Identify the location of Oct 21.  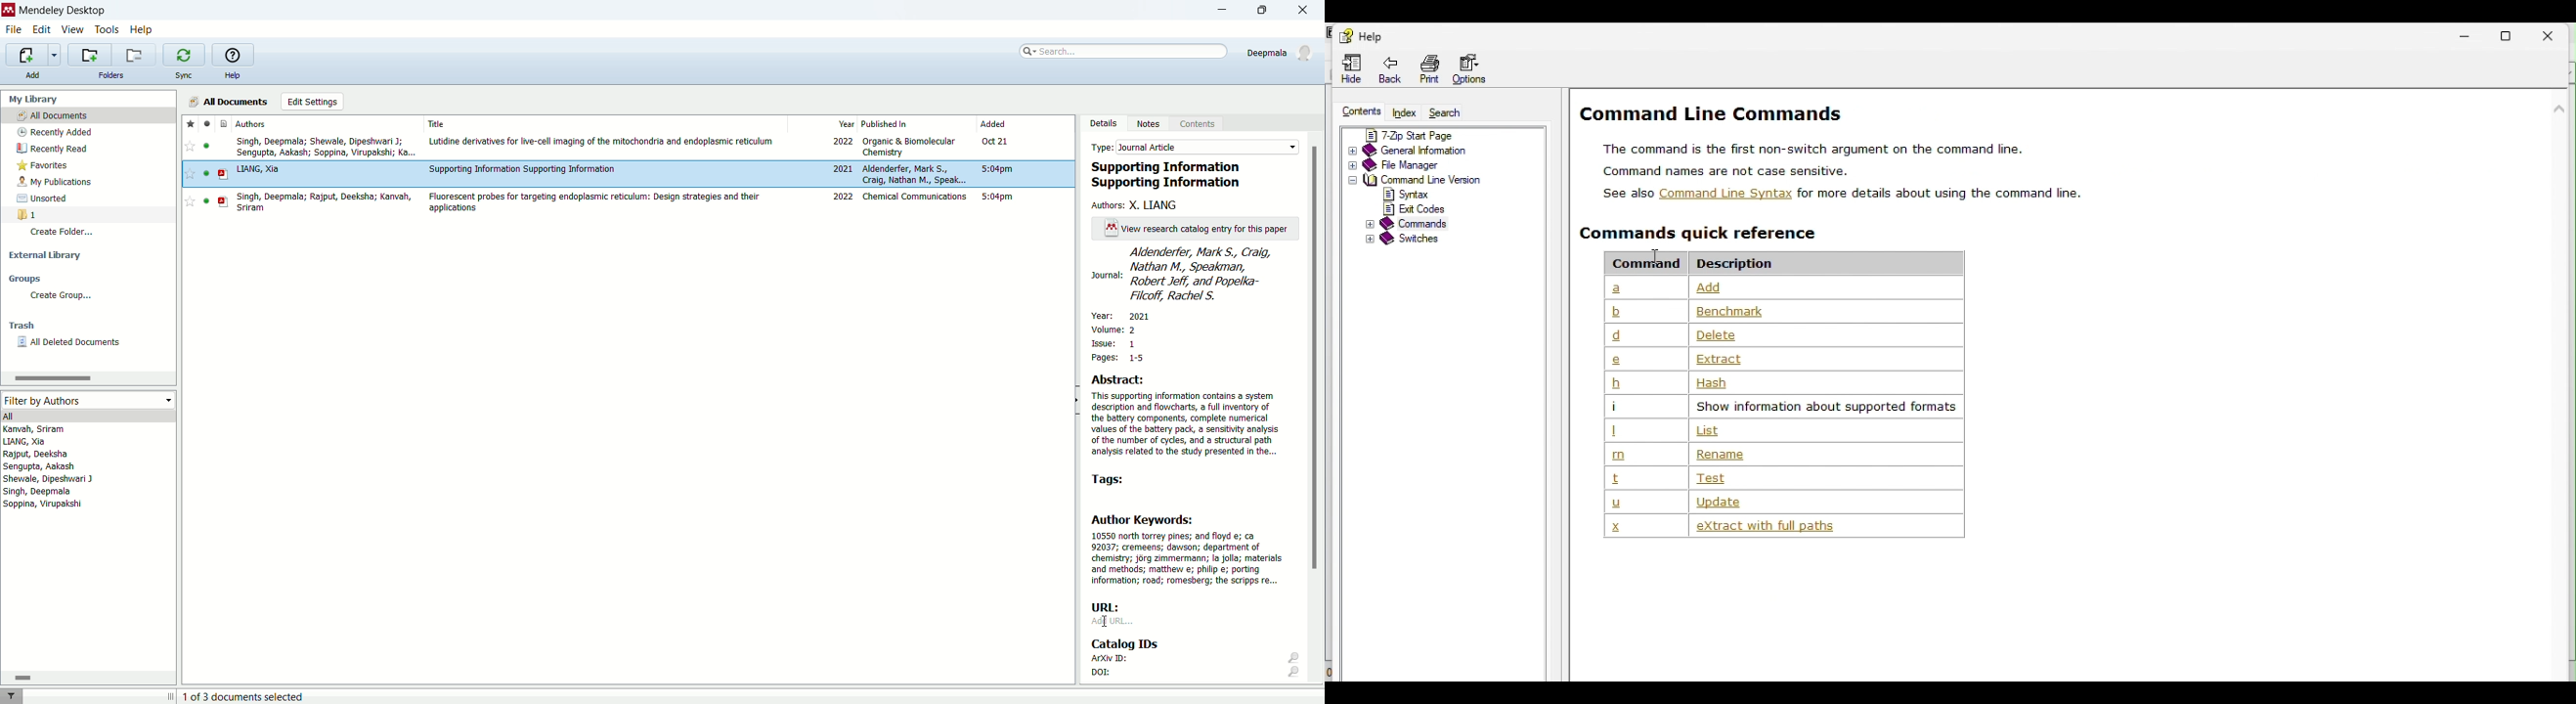
(995, 140).